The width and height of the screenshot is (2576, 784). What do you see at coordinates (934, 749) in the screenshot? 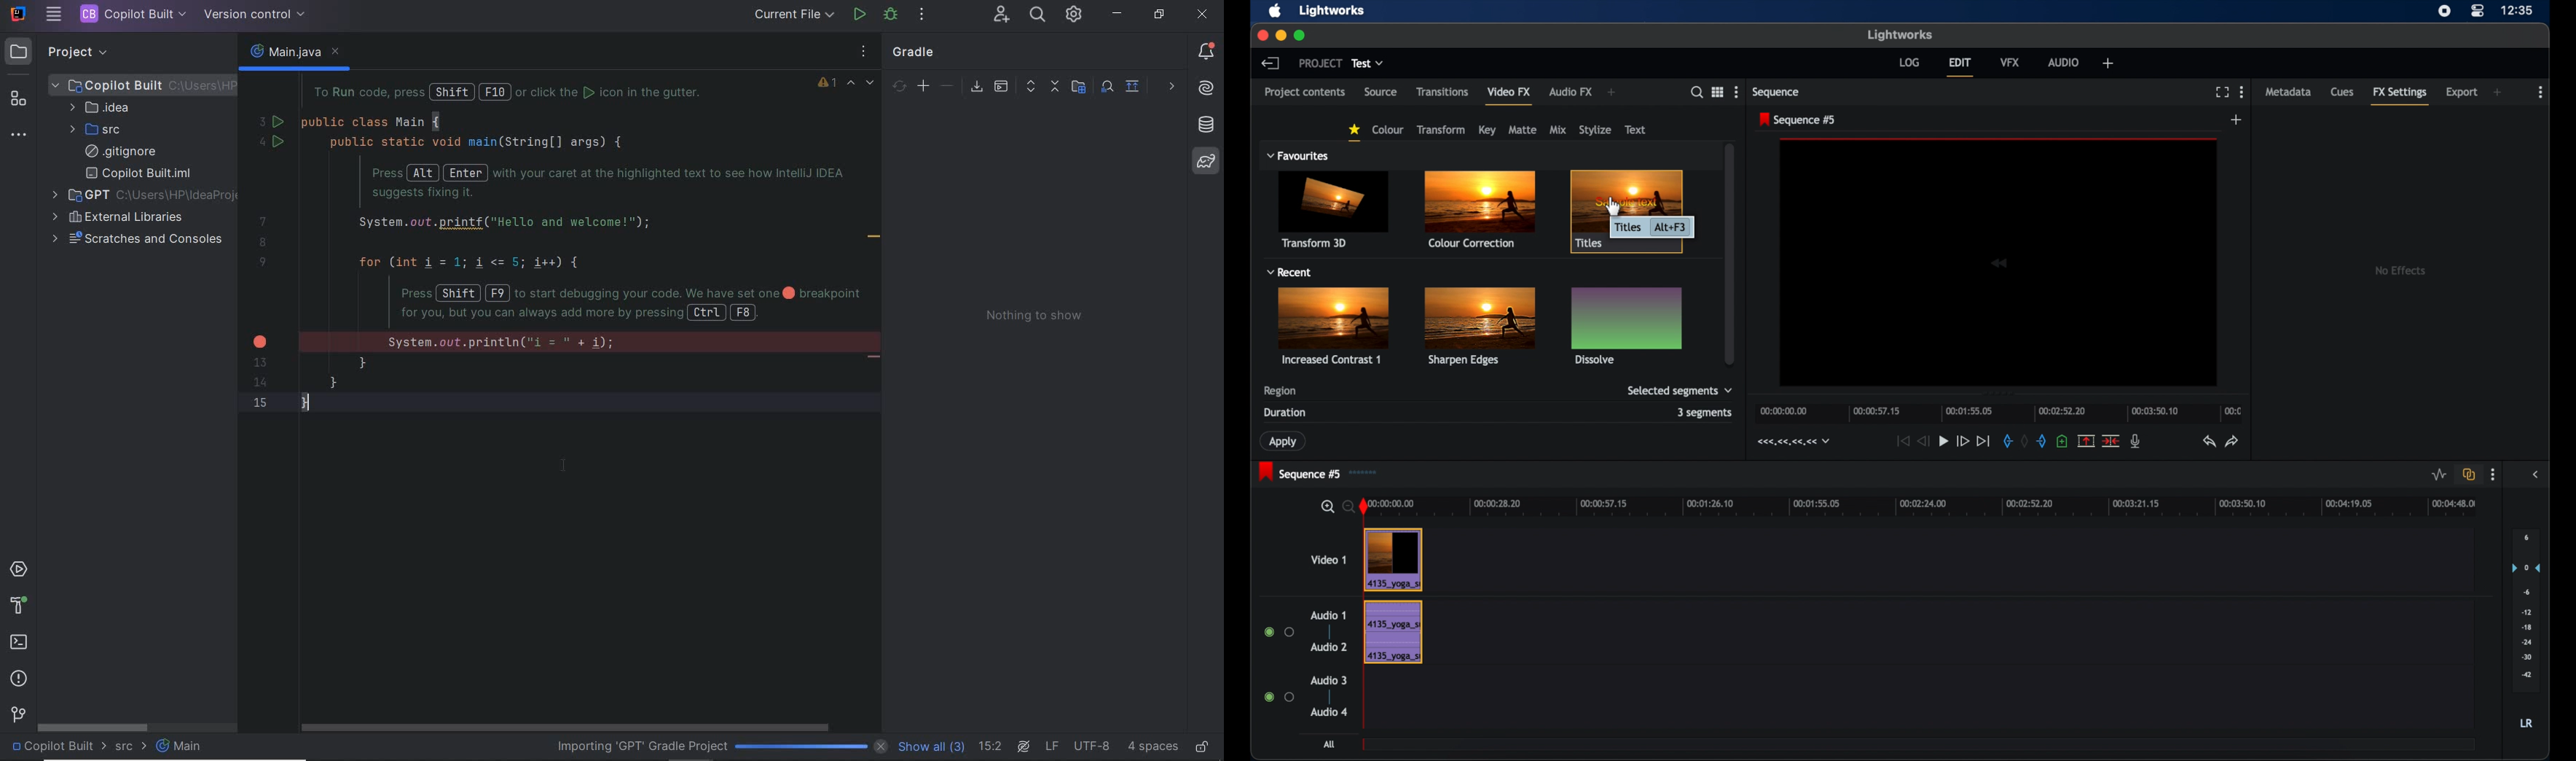
I see `show all (3)` at bounding box center [934, 749].